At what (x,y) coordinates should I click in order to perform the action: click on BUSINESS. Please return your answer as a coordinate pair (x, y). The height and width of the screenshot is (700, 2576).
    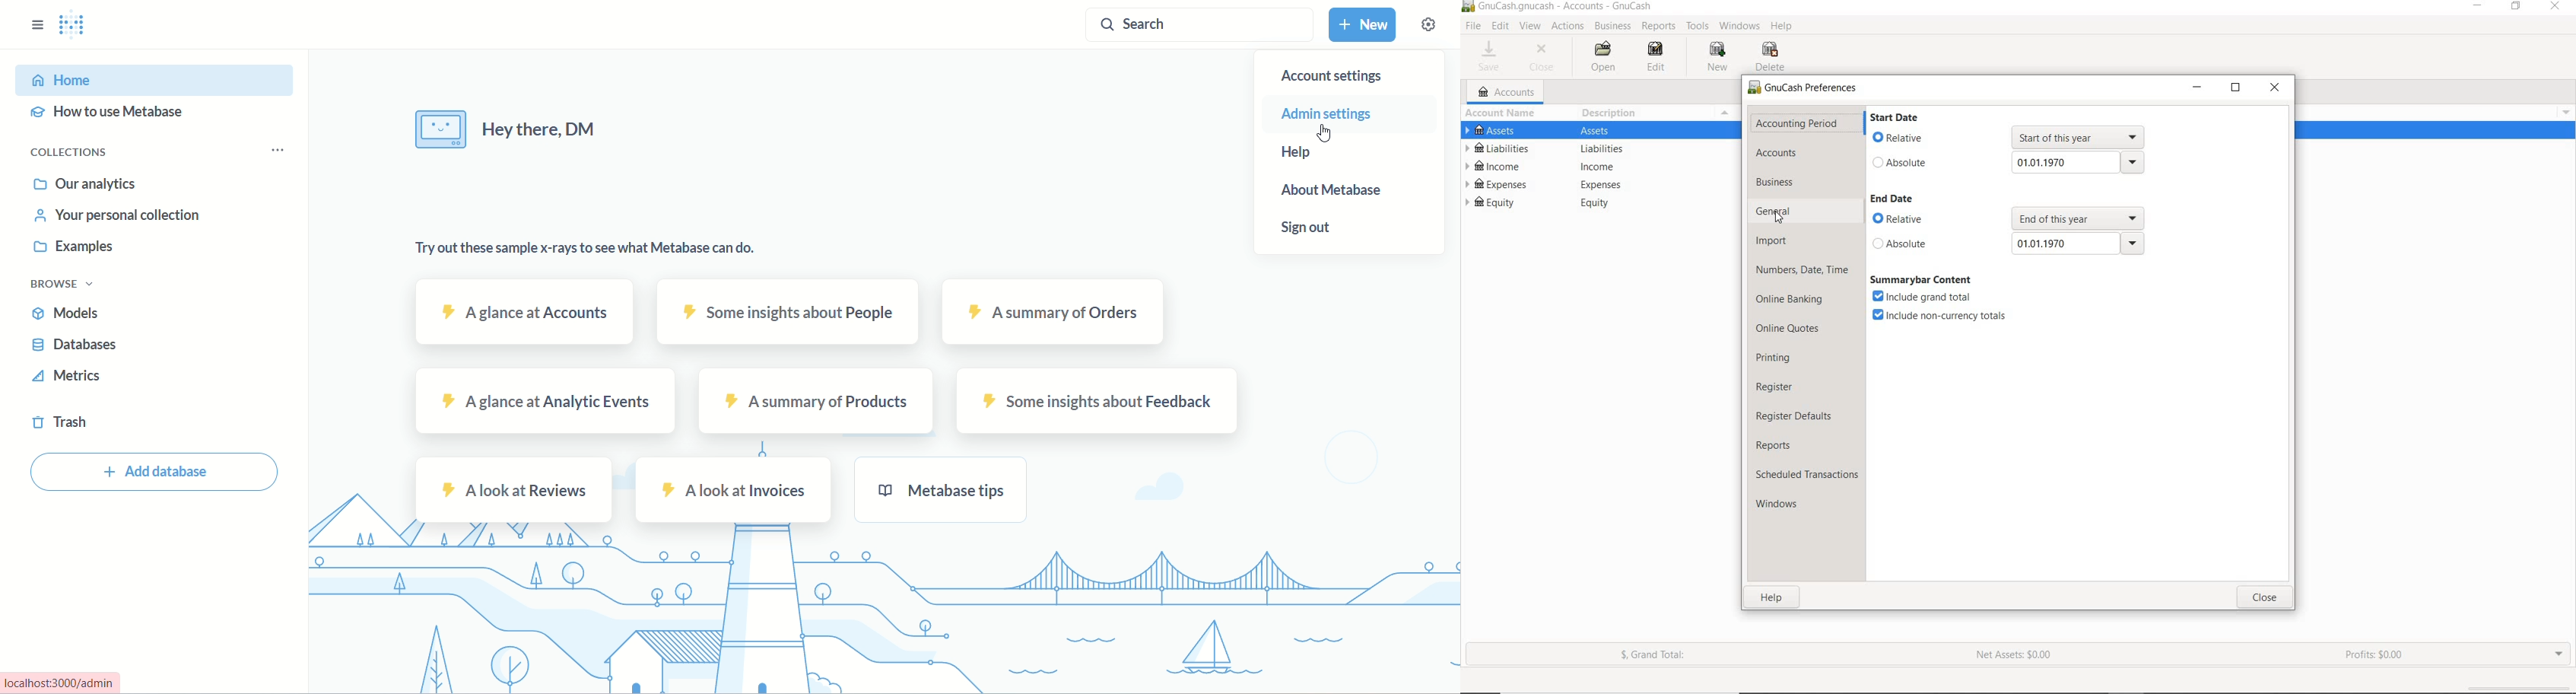
    Looking at the image, I should click on (1787, 182).